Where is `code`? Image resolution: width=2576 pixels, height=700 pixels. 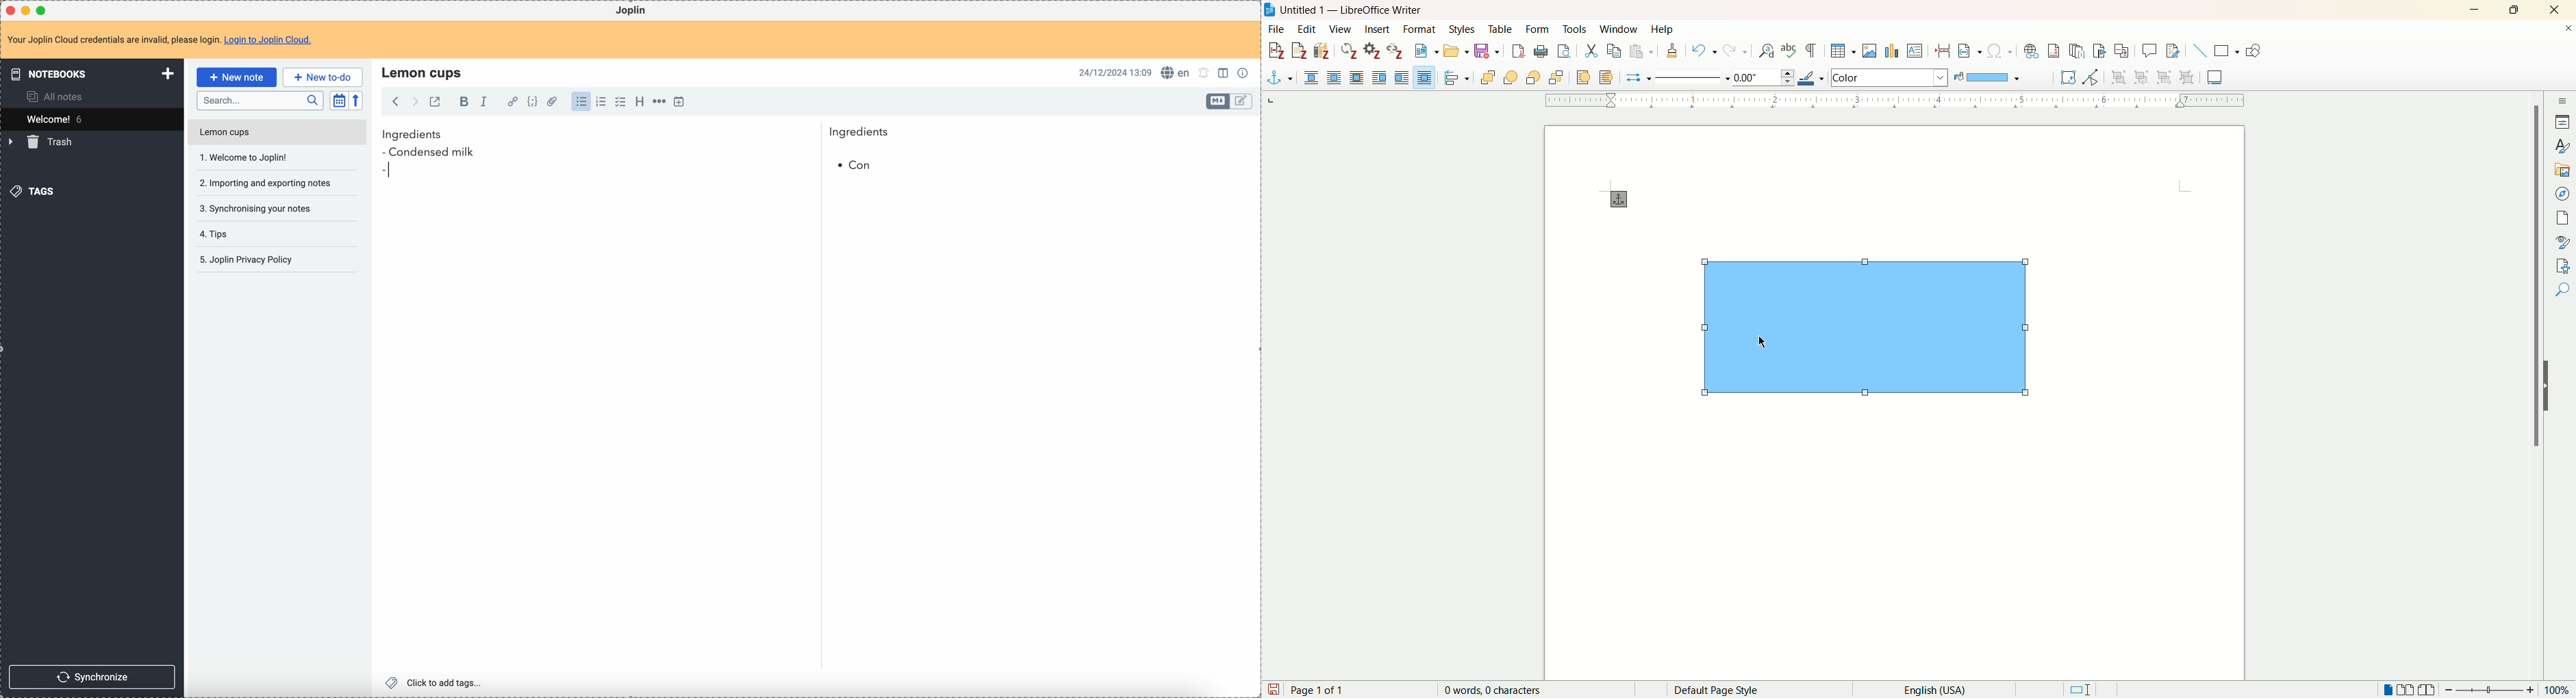
code is located at coordinates (532, 102).